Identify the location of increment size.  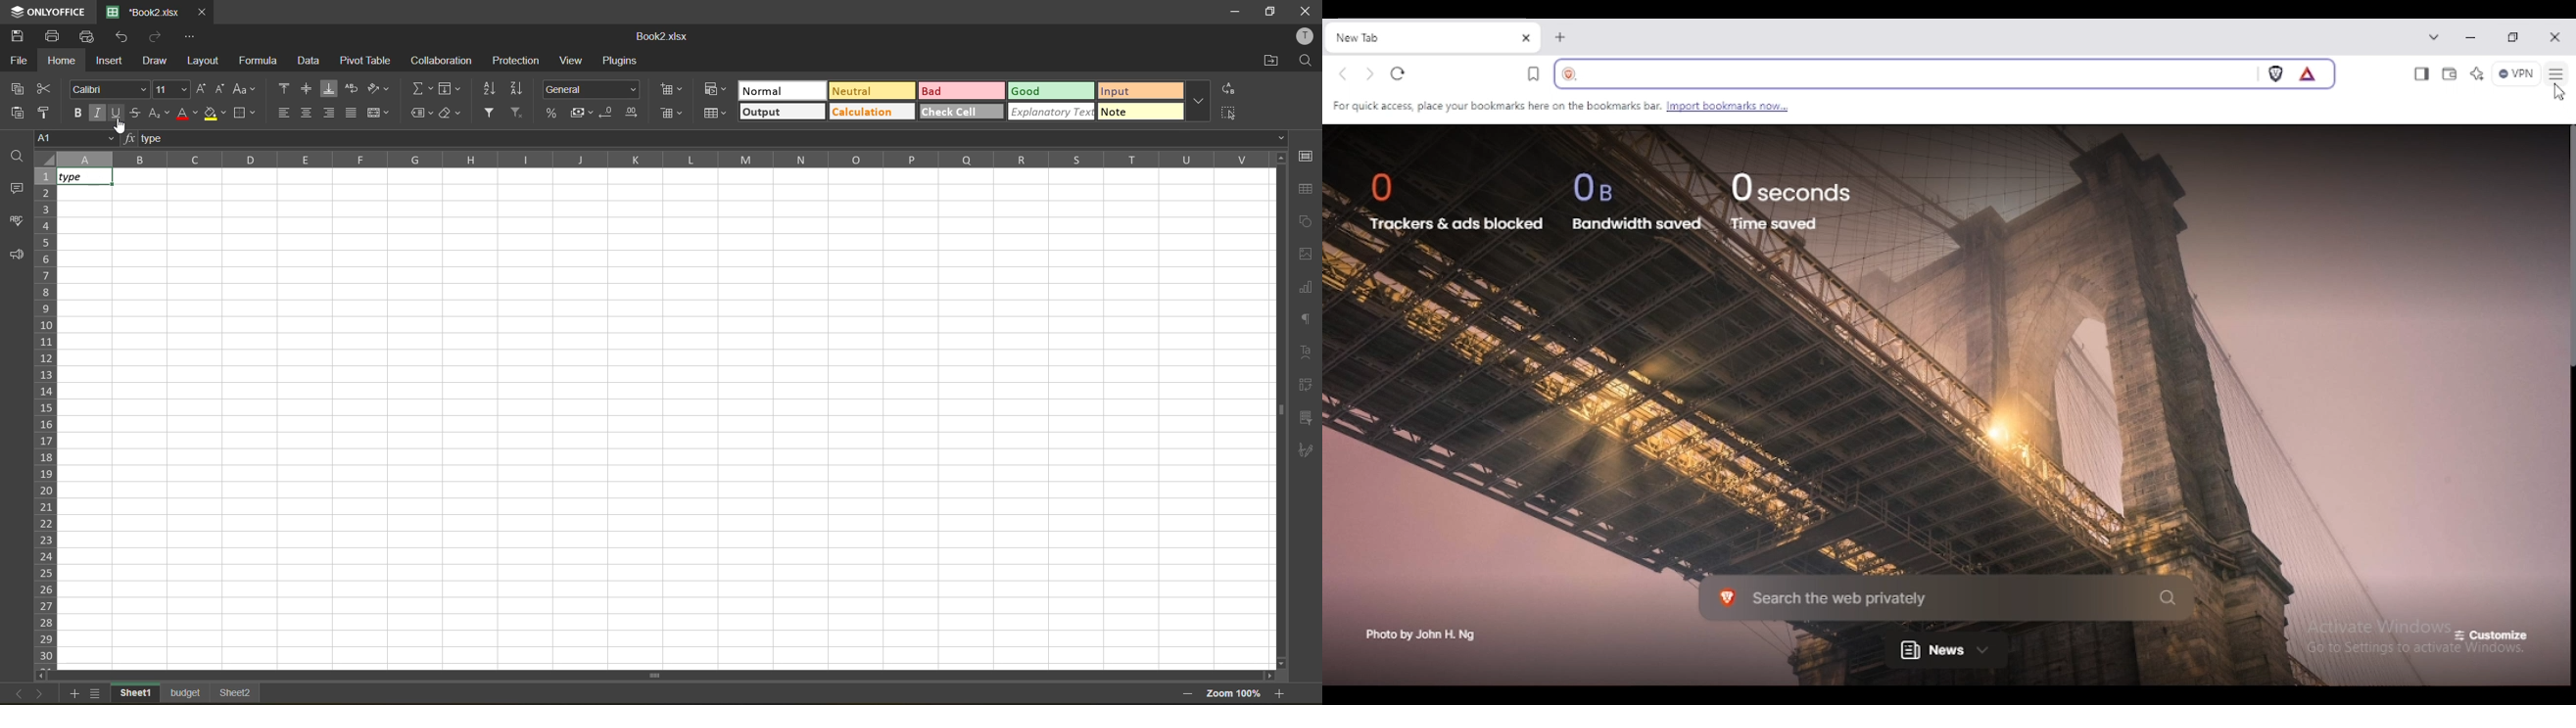
(202, 88).